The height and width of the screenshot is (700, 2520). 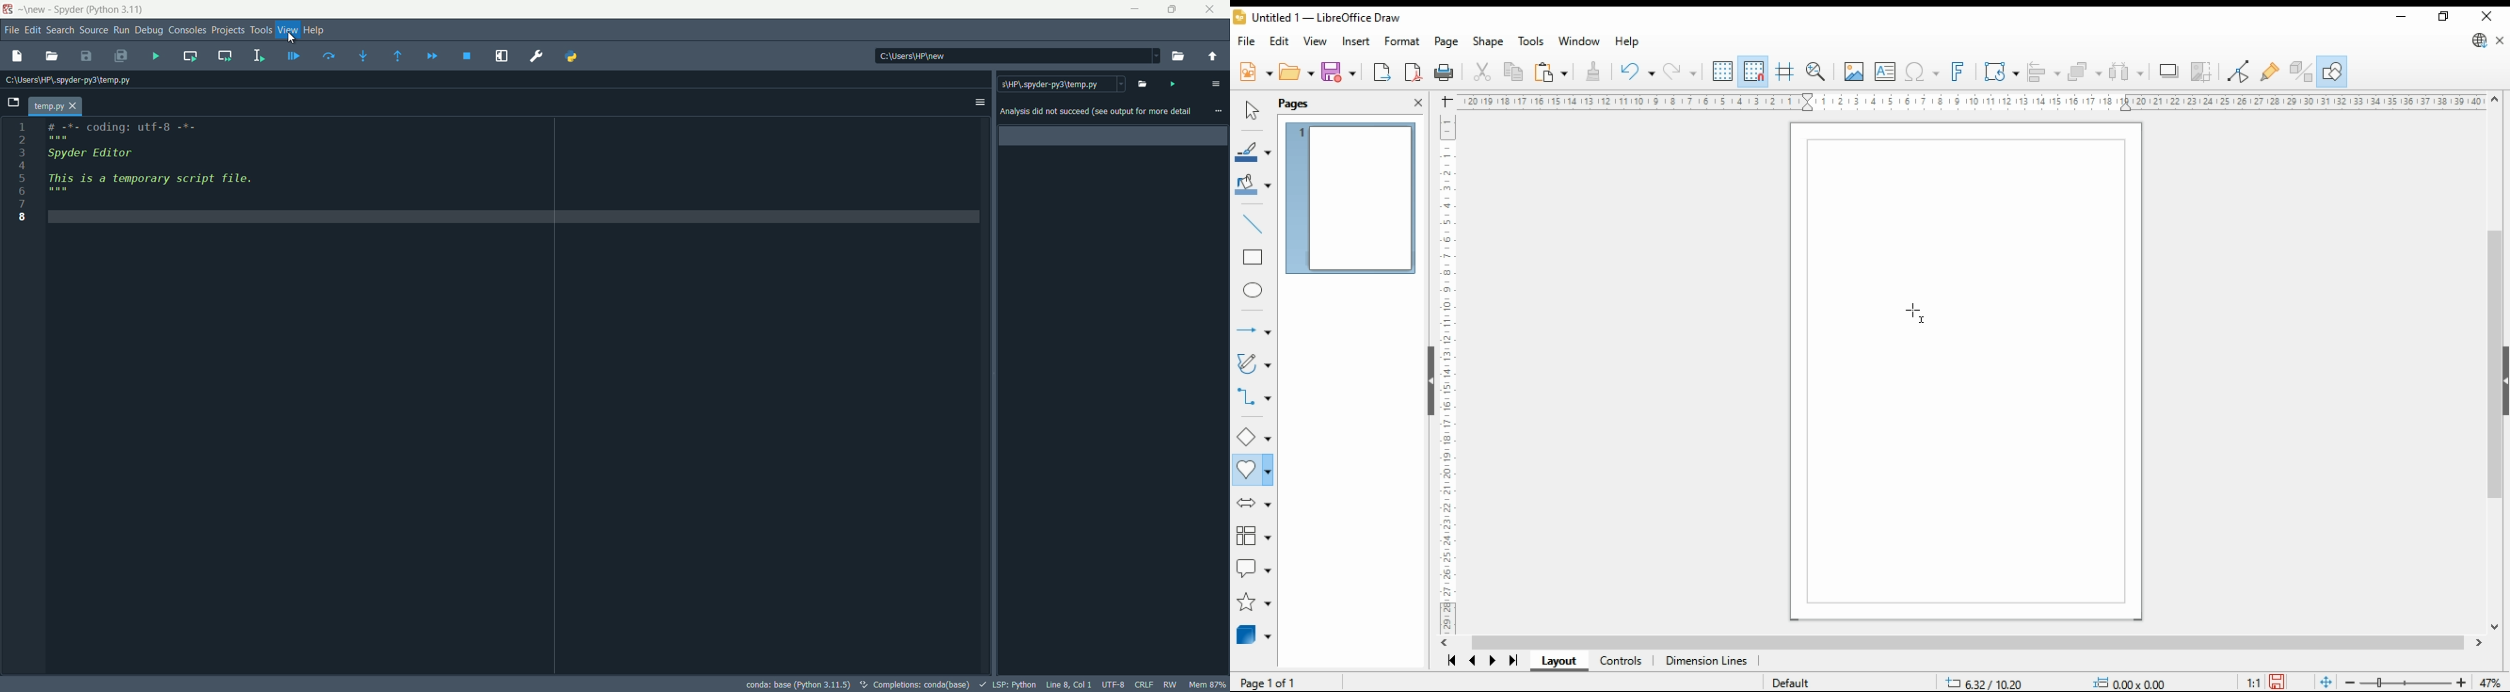 I want to click on python path manager, so click(x=572, y=56).